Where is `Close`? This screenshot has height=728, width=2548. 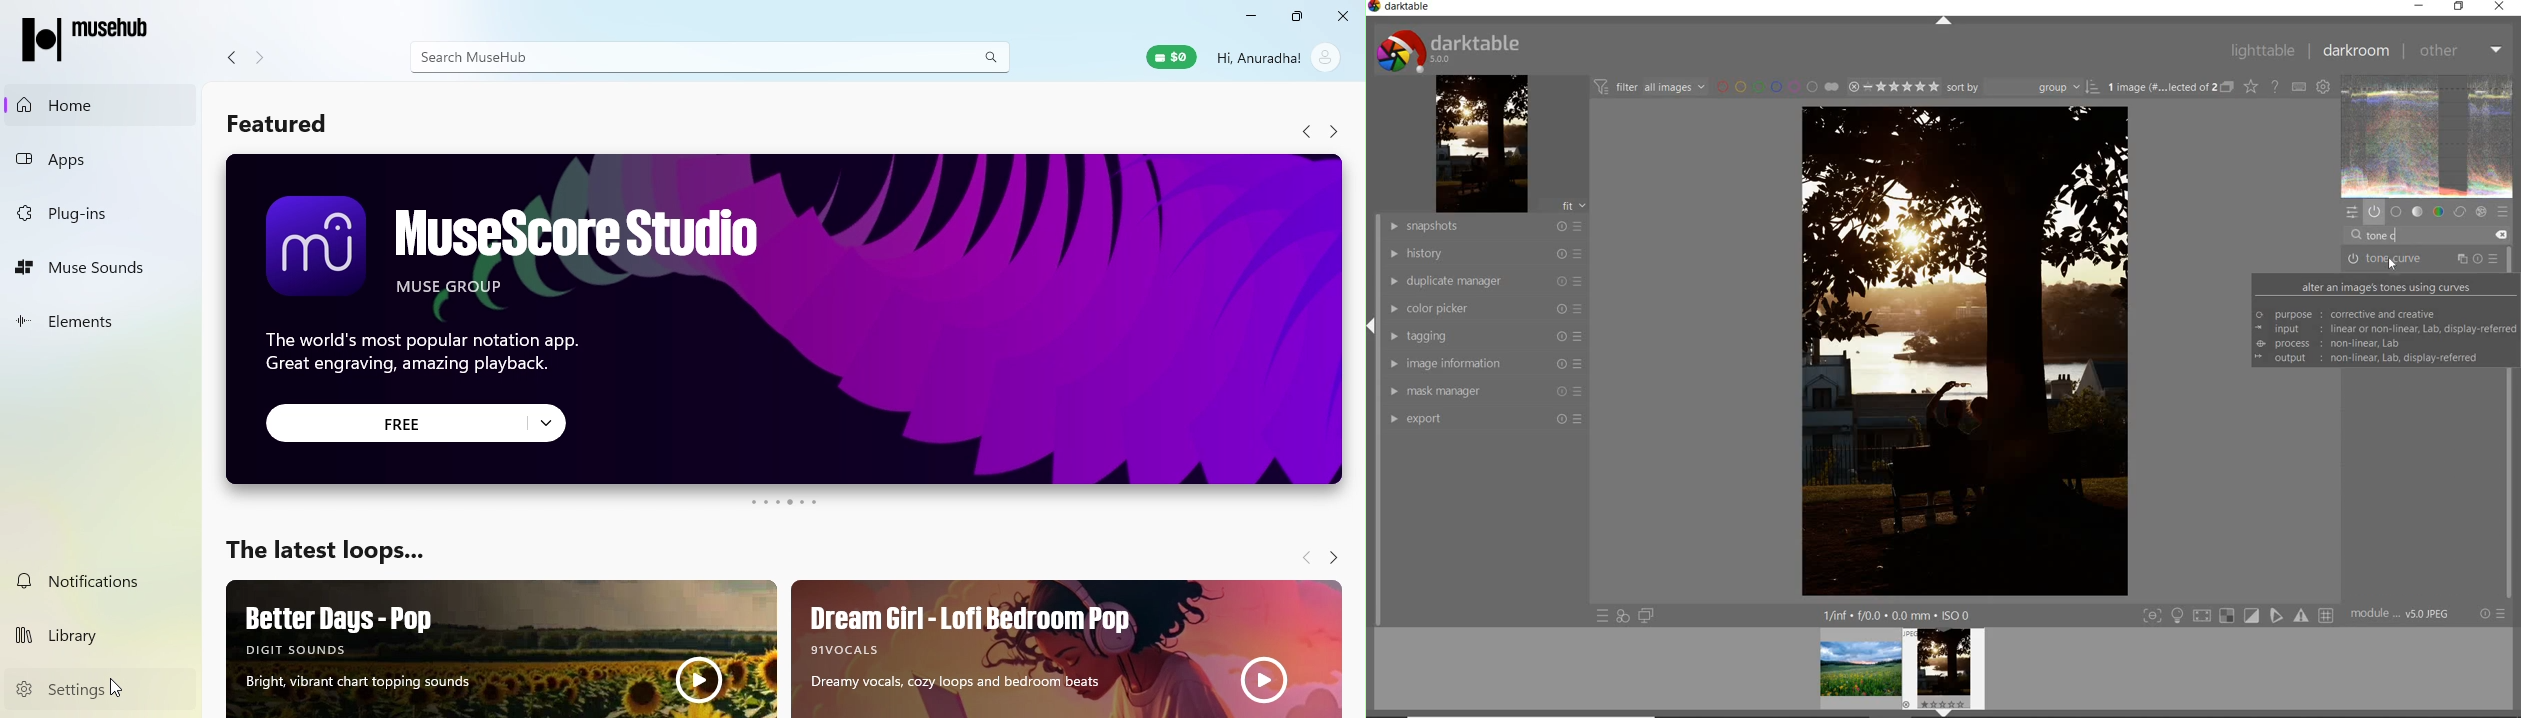
Close is located at coordinates (1339, 17).